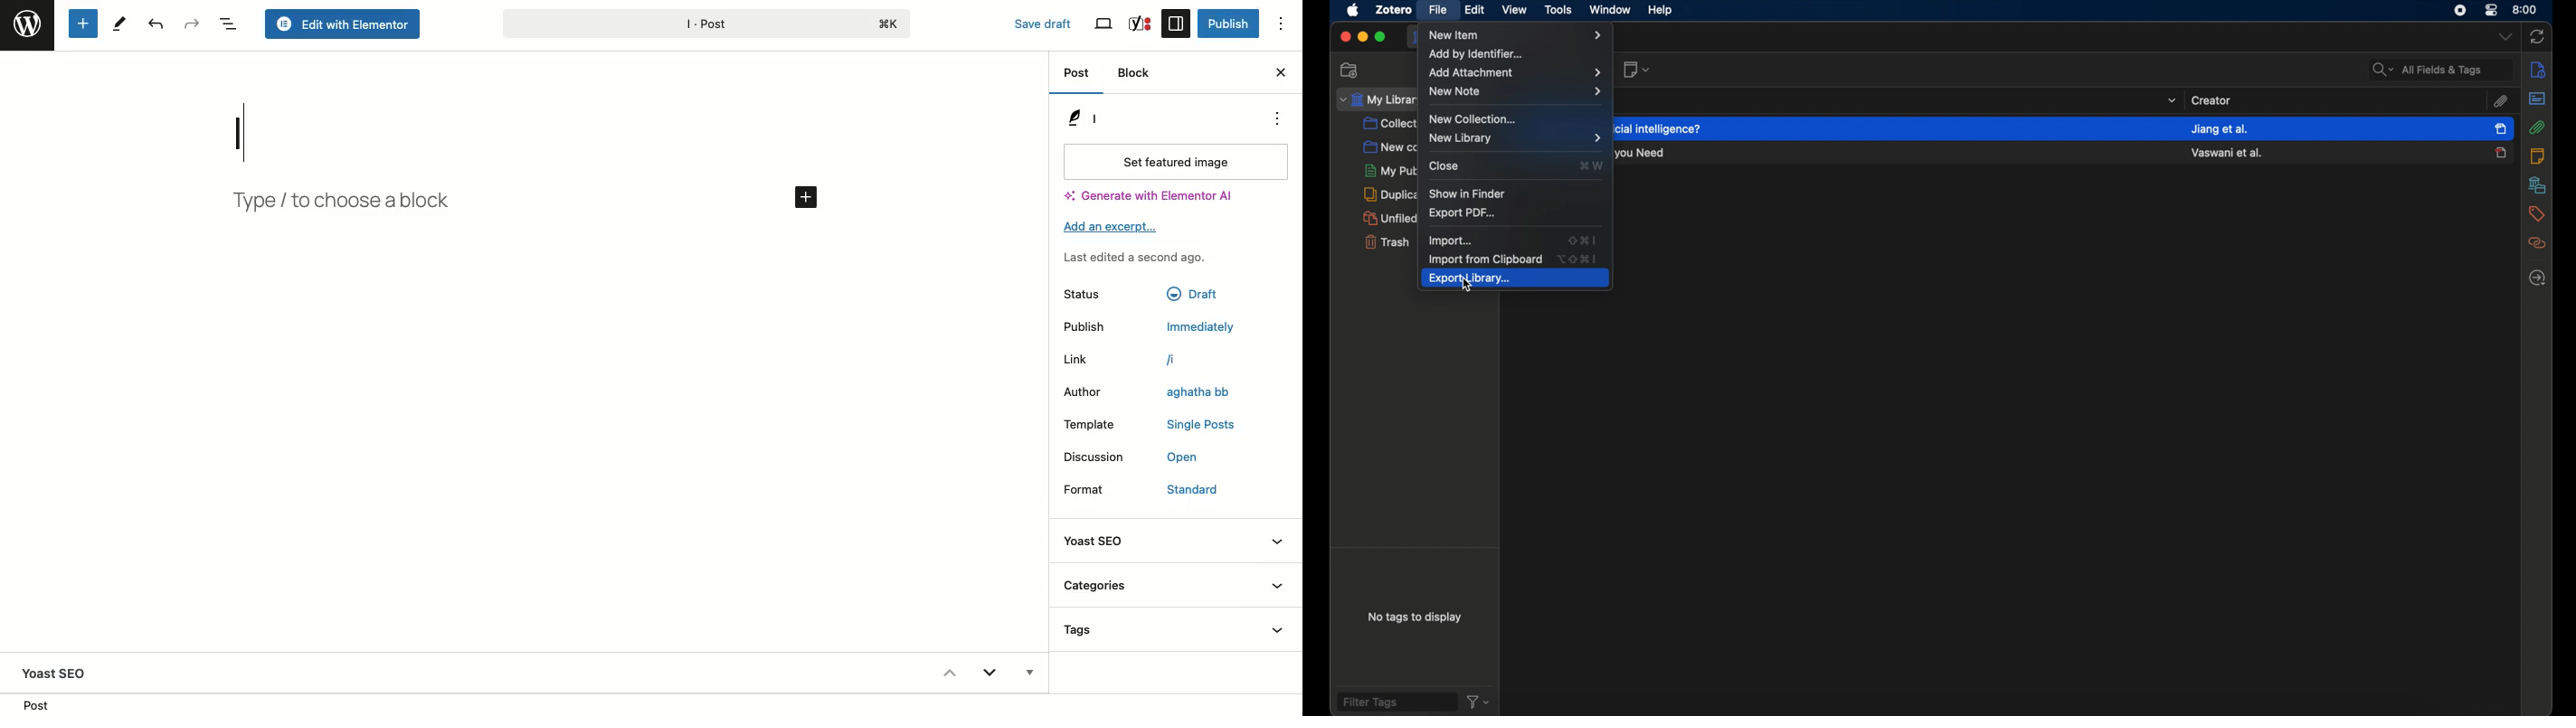  I want to click on creator, so click(2211, 99).